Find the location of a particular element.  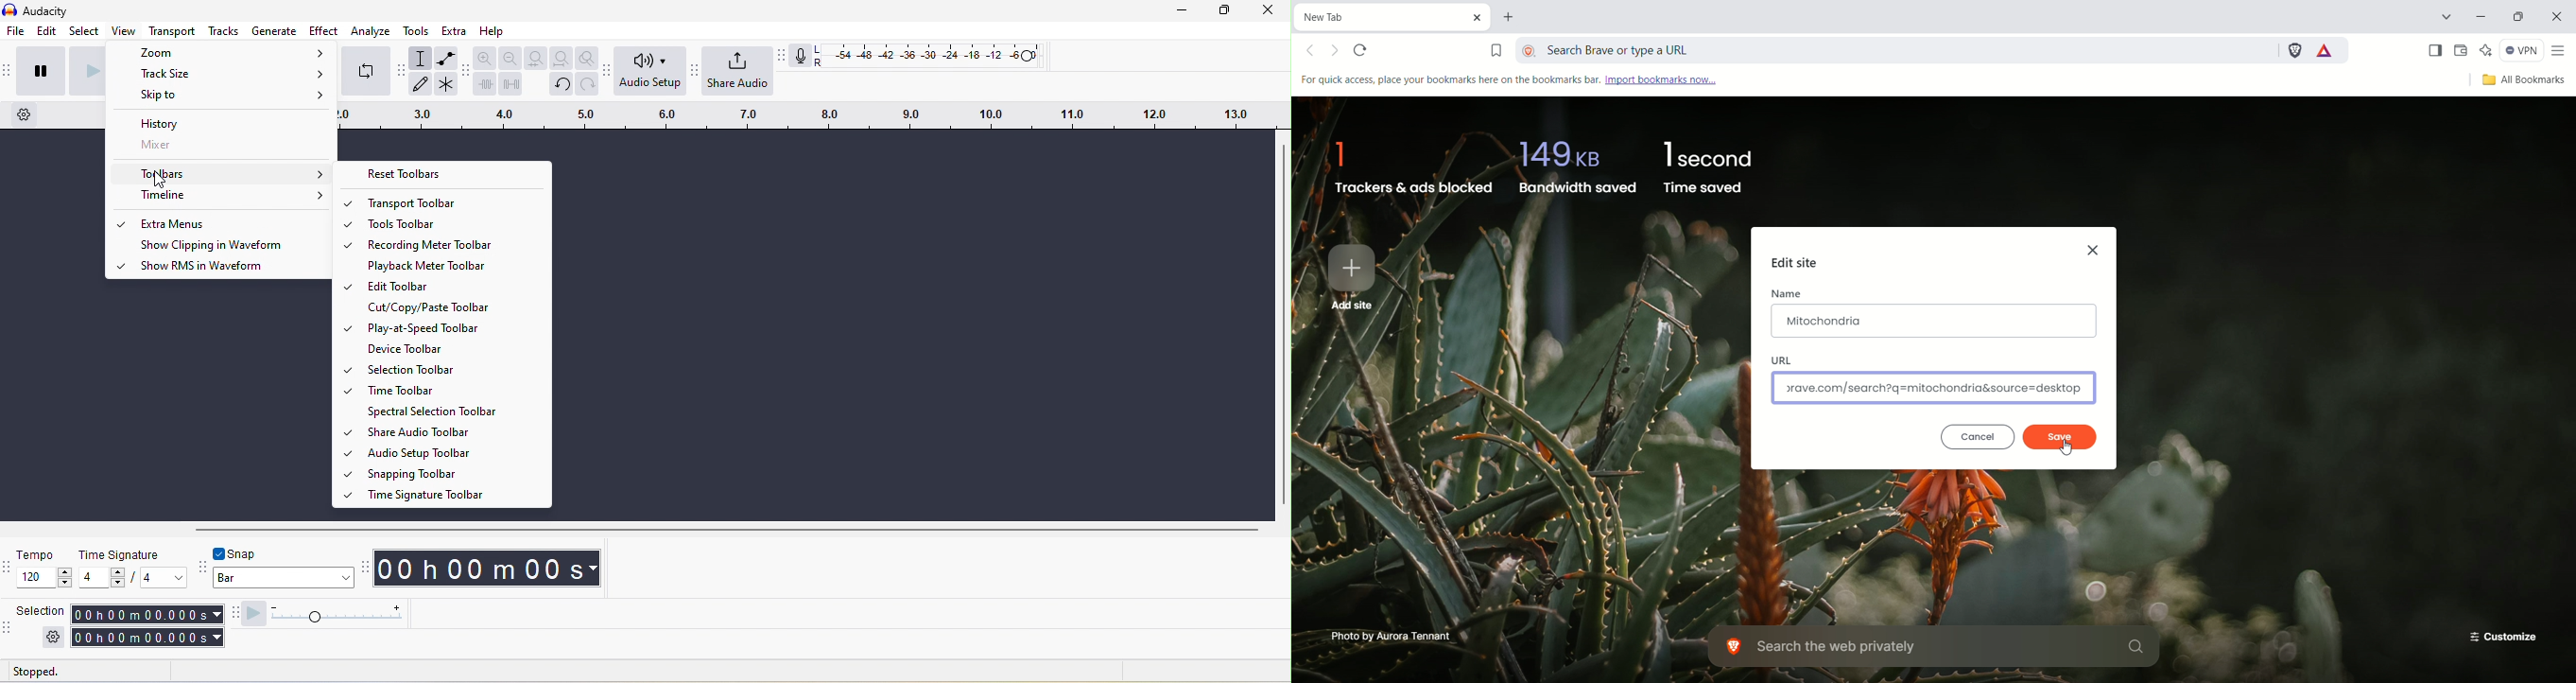

view is located at coordinates (124, 30).